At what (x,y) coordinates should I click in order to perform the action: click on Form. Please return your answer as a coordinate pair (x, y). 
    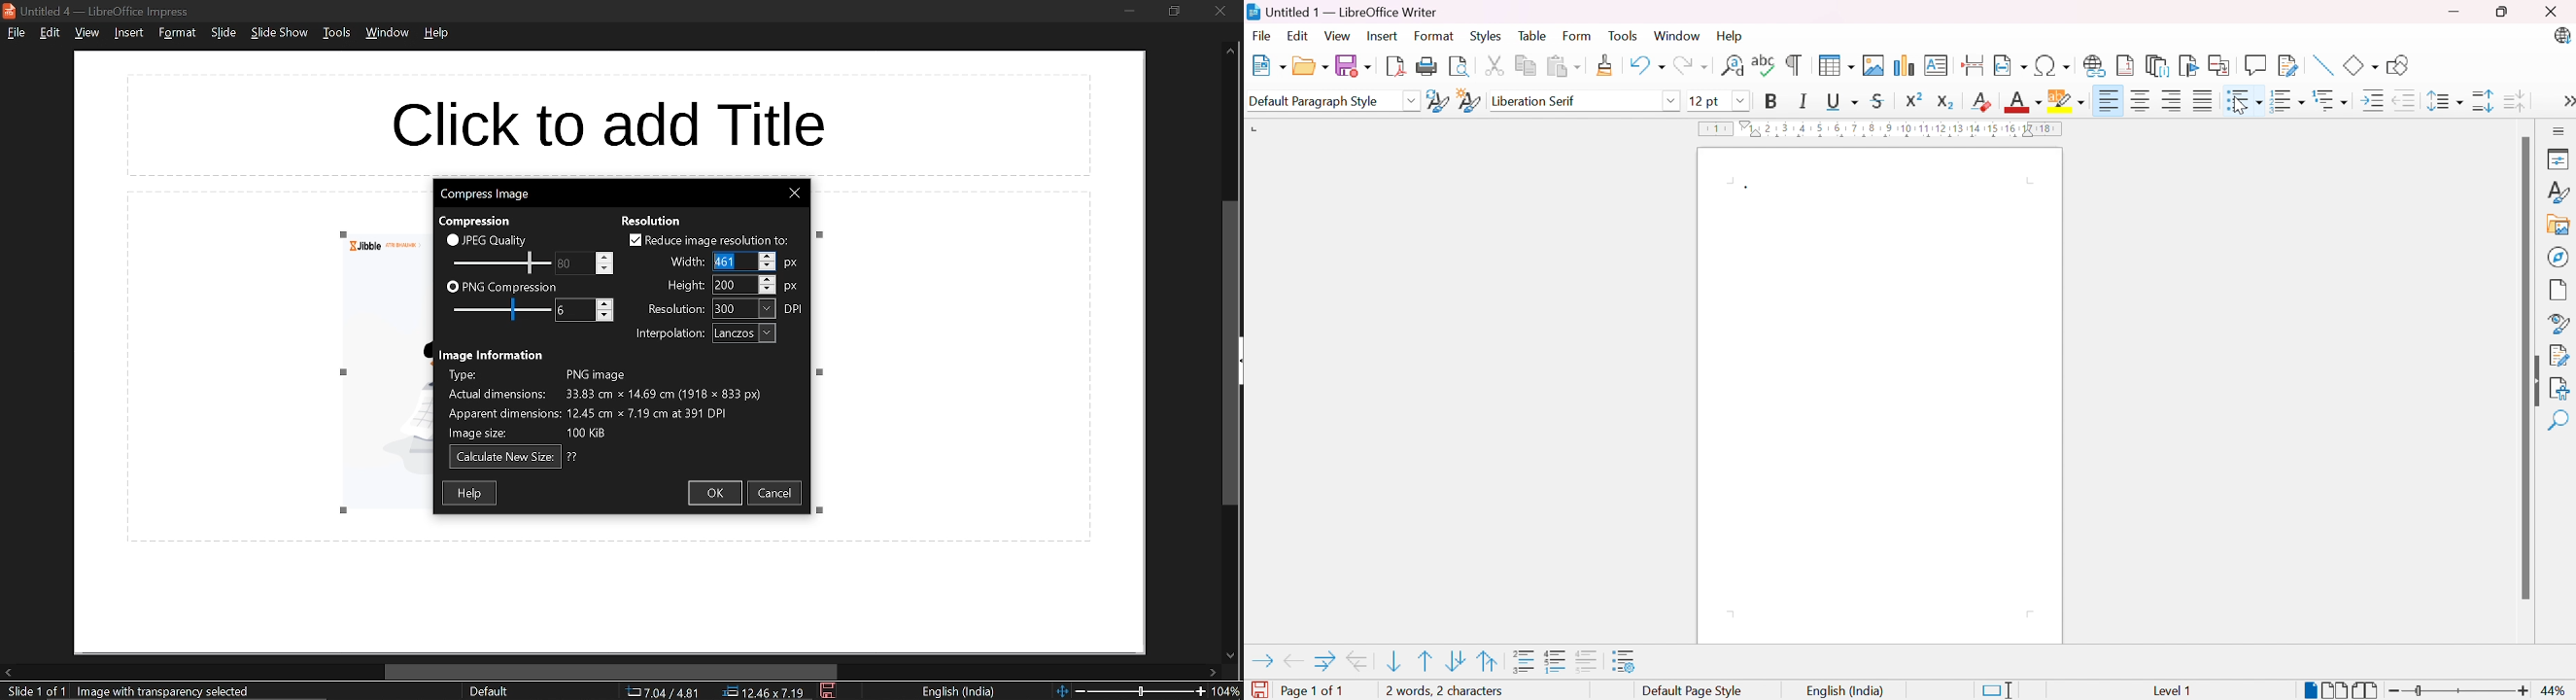
    Looking at the image, I should click on (1576, 35).